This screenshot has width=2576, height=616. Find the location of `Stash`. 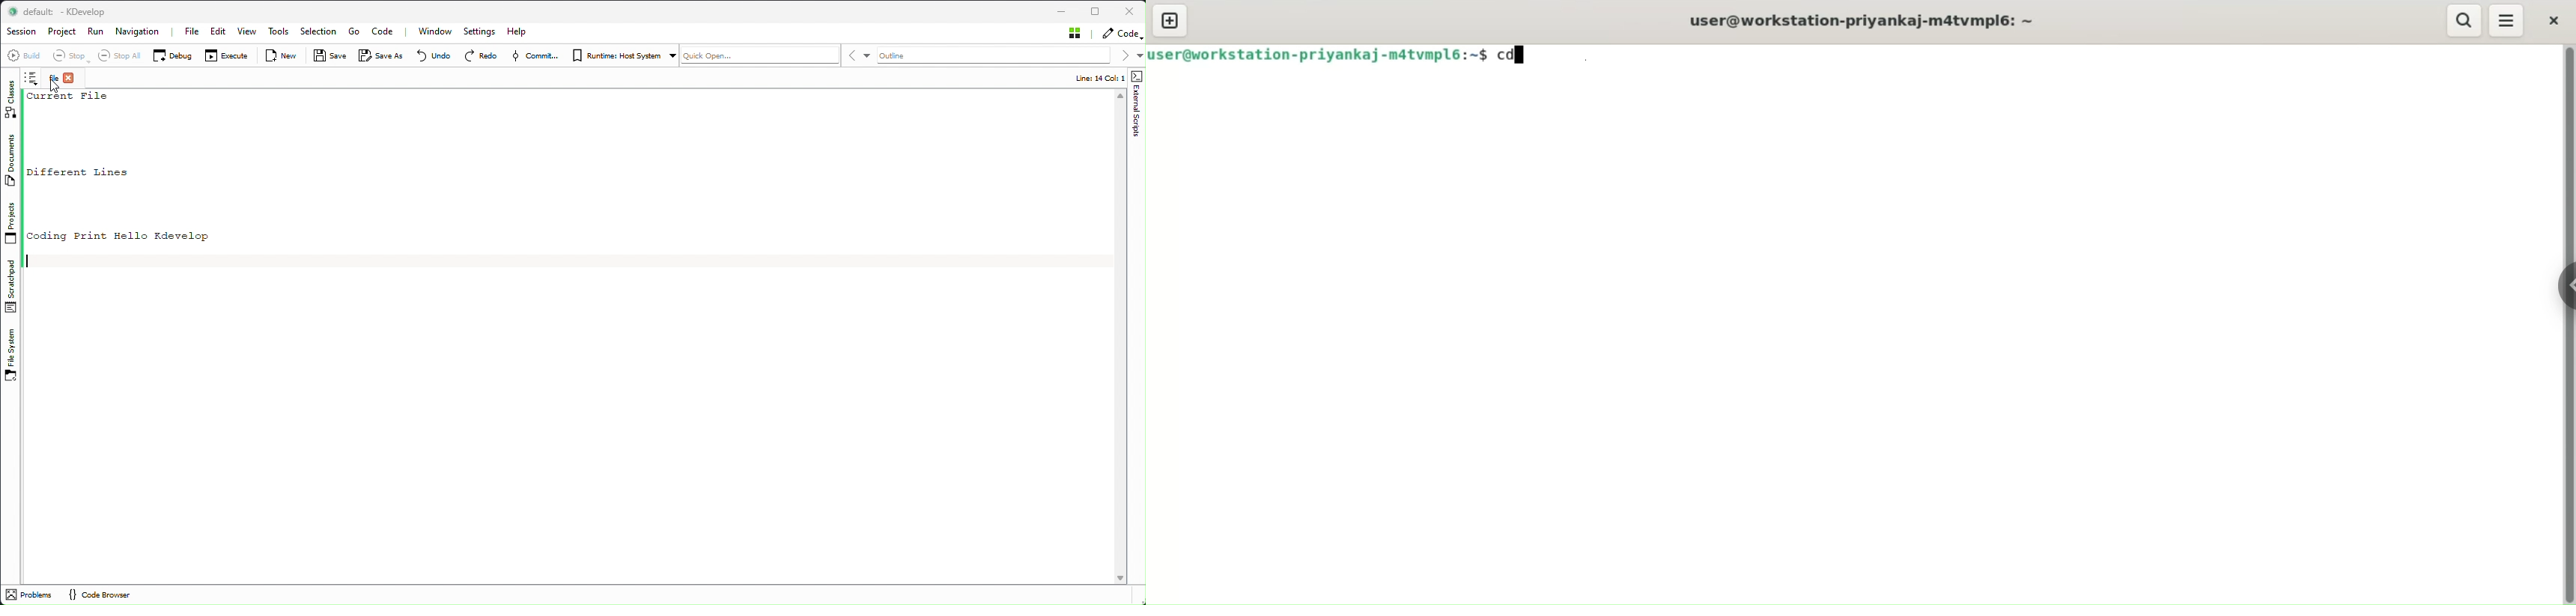

Stash is located at coordinates (1074, 33).